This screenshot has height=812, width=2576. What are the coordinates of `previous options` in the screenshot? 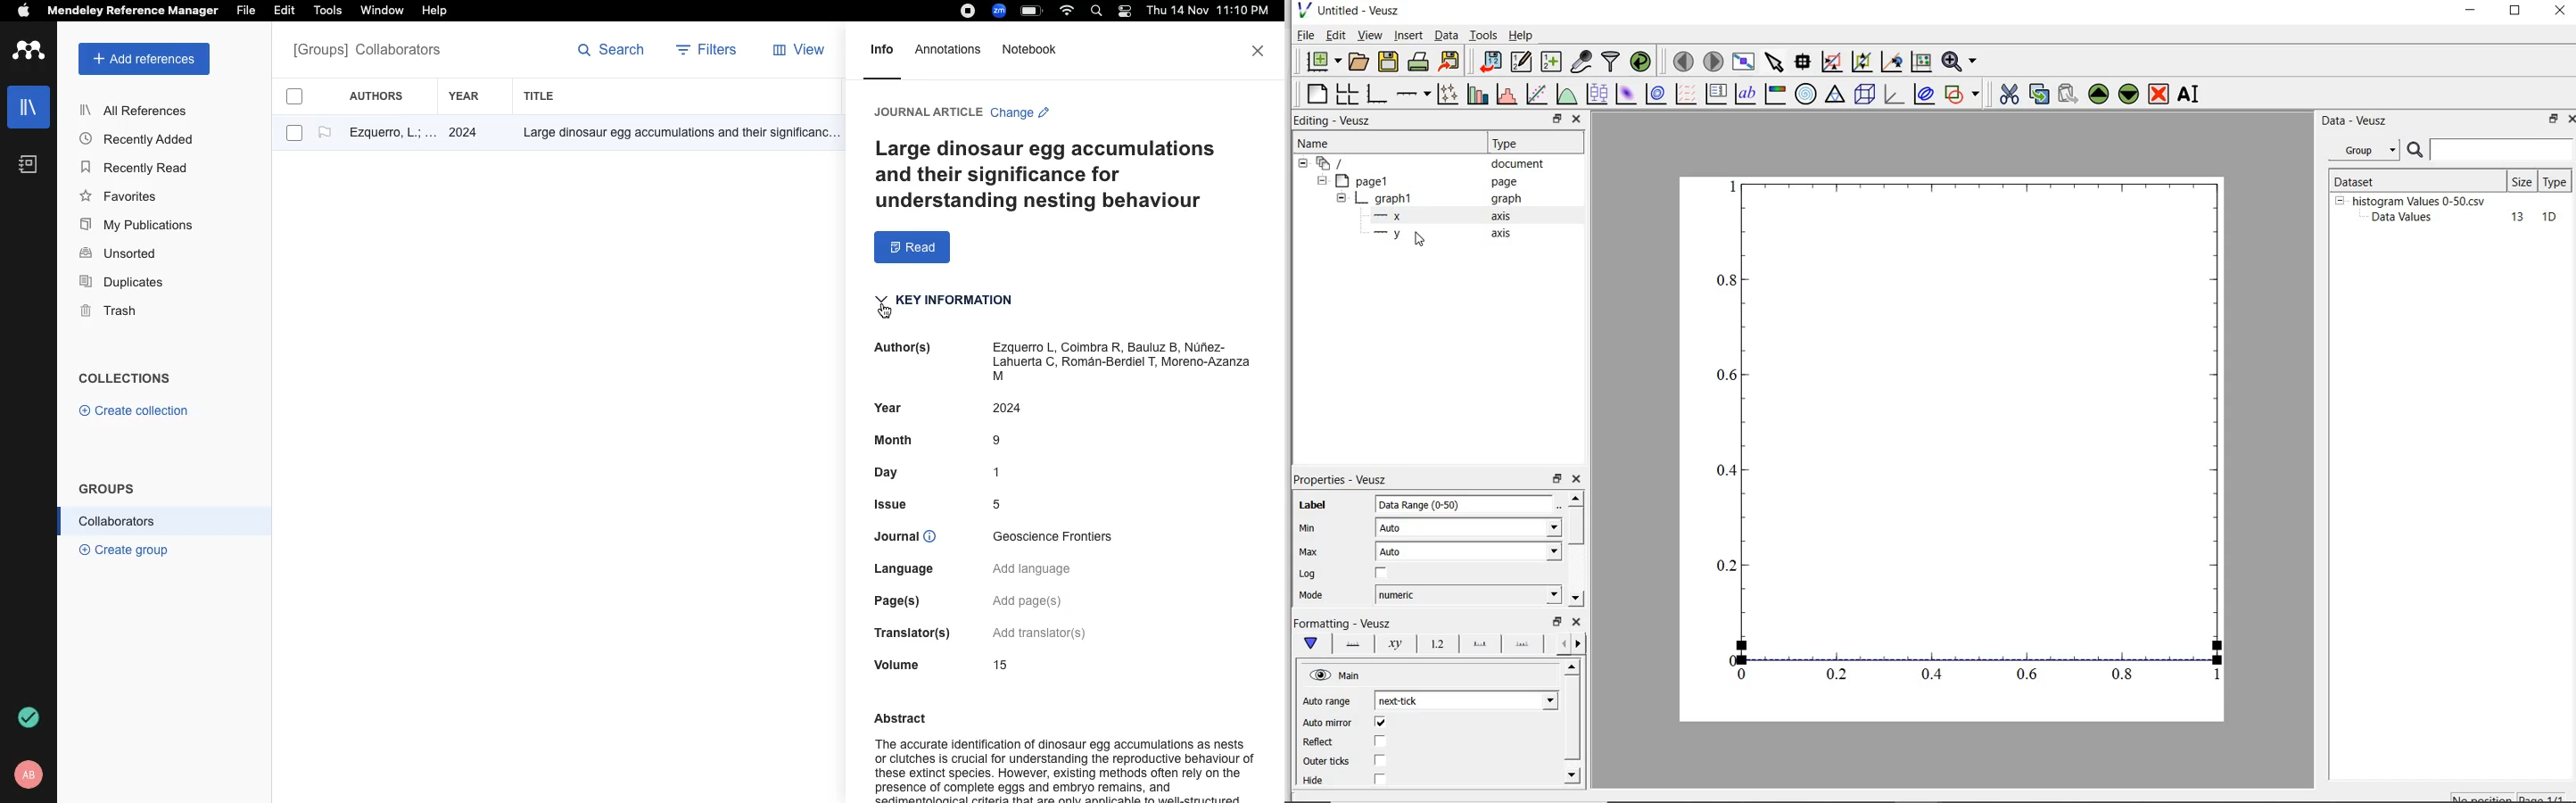 It's located at (1561, 644).